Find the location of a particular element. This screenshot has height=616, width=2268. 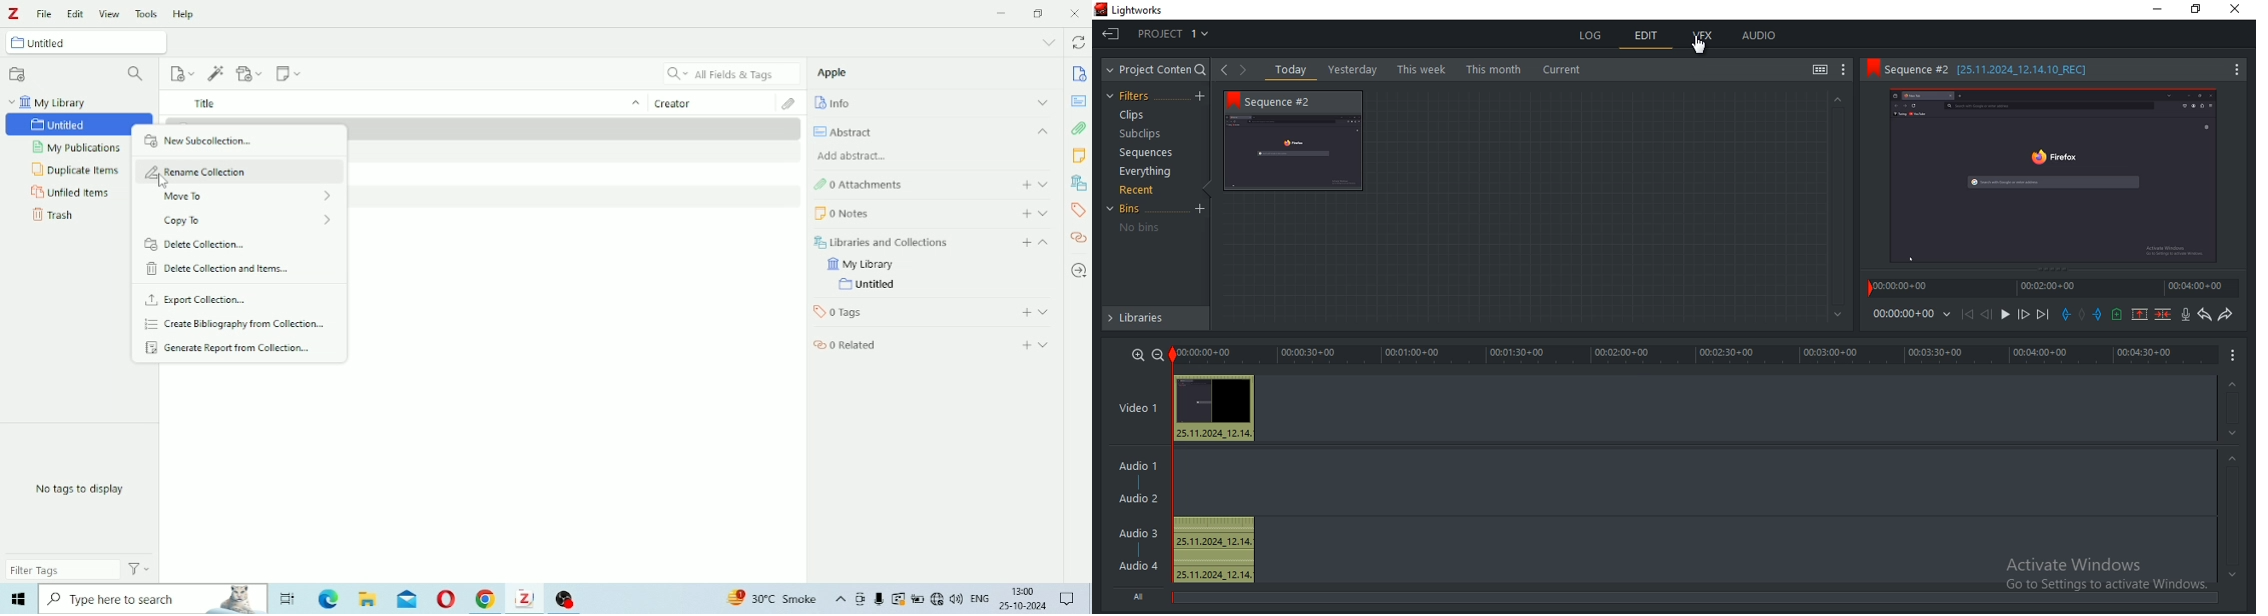

Creator is located at coordinates (715, 101).